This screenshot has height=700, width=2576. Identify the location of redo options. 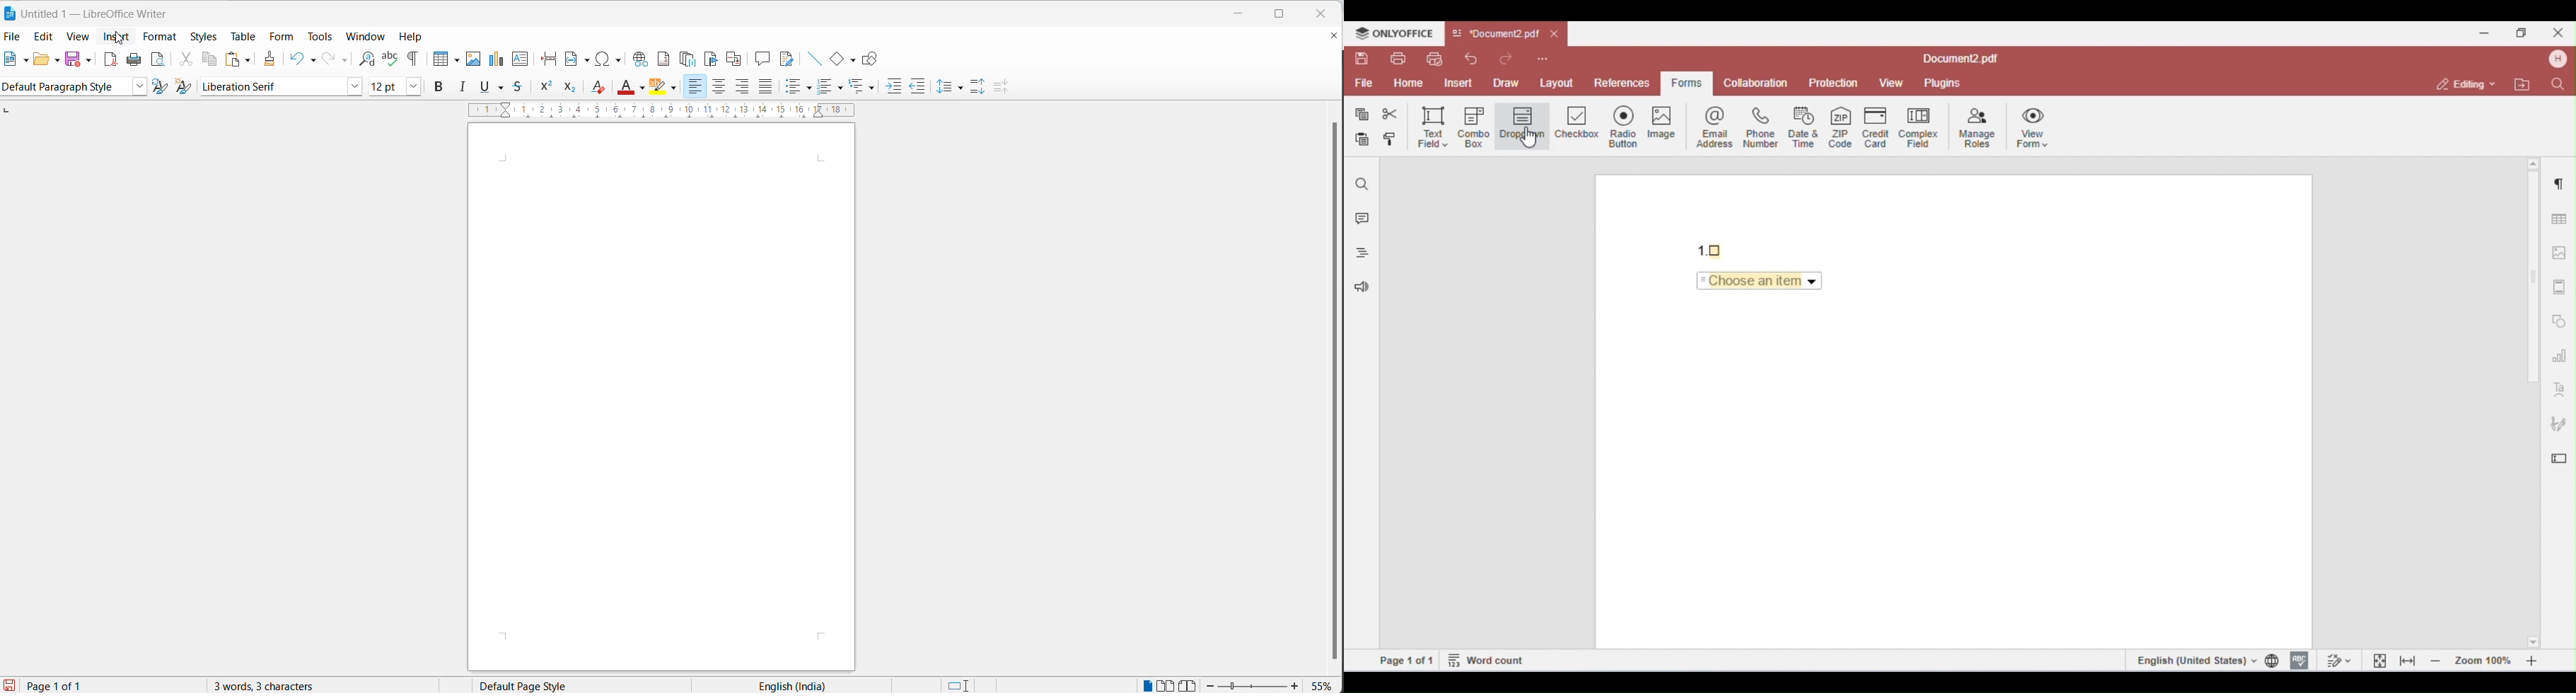
(343, 59).